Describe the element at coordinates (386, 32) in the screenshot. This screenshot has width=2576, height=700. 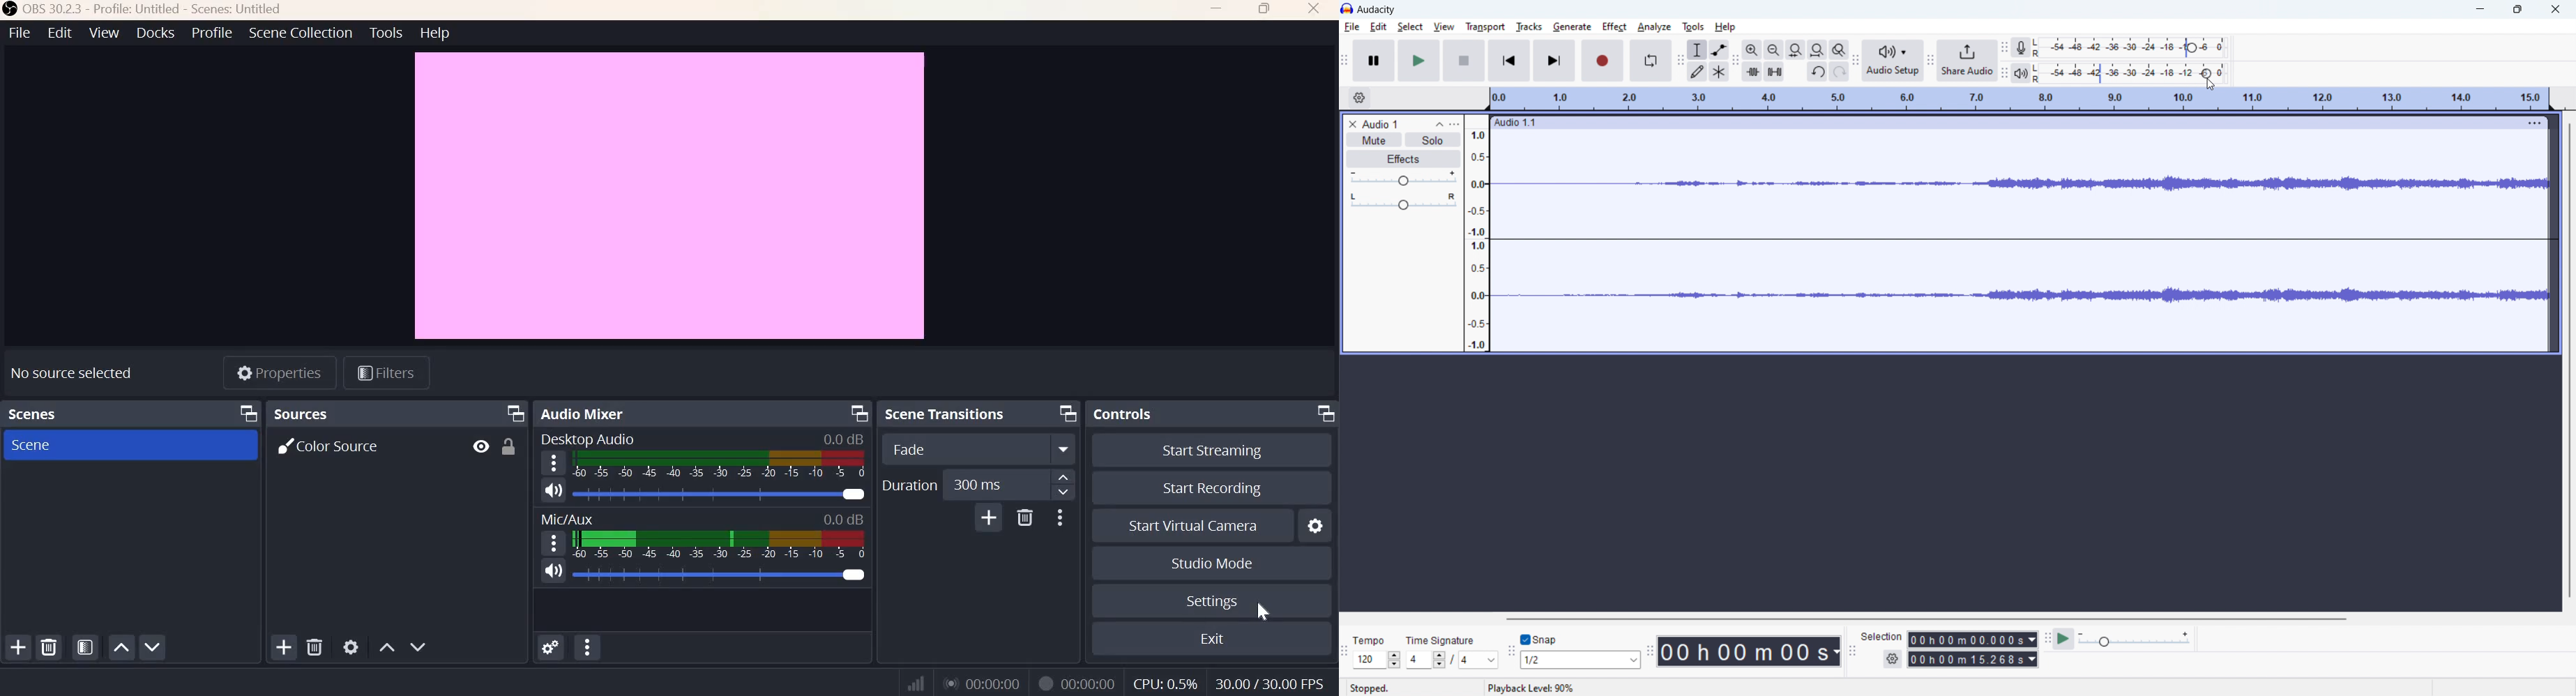
I see `Tools` at that location.